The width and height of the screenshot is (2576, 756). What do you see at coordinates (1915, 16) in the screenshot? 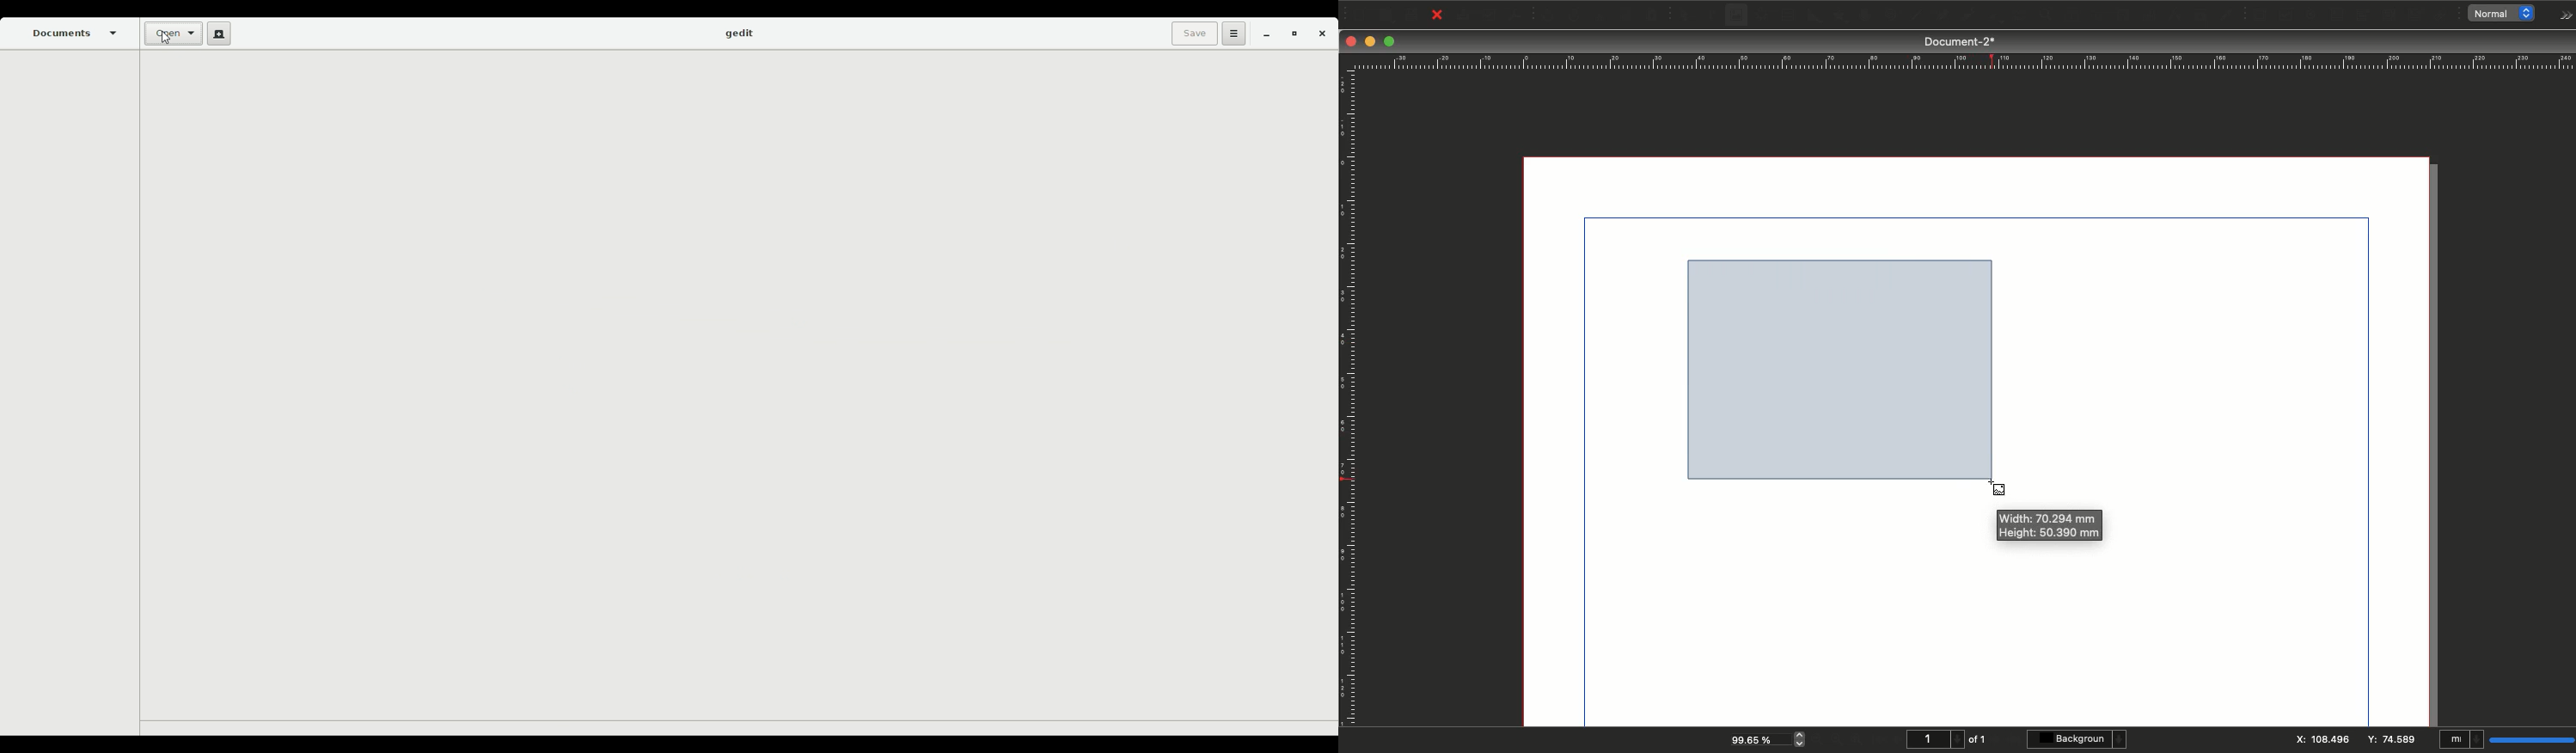
I see `Line` at bounding box center [1915, 16].